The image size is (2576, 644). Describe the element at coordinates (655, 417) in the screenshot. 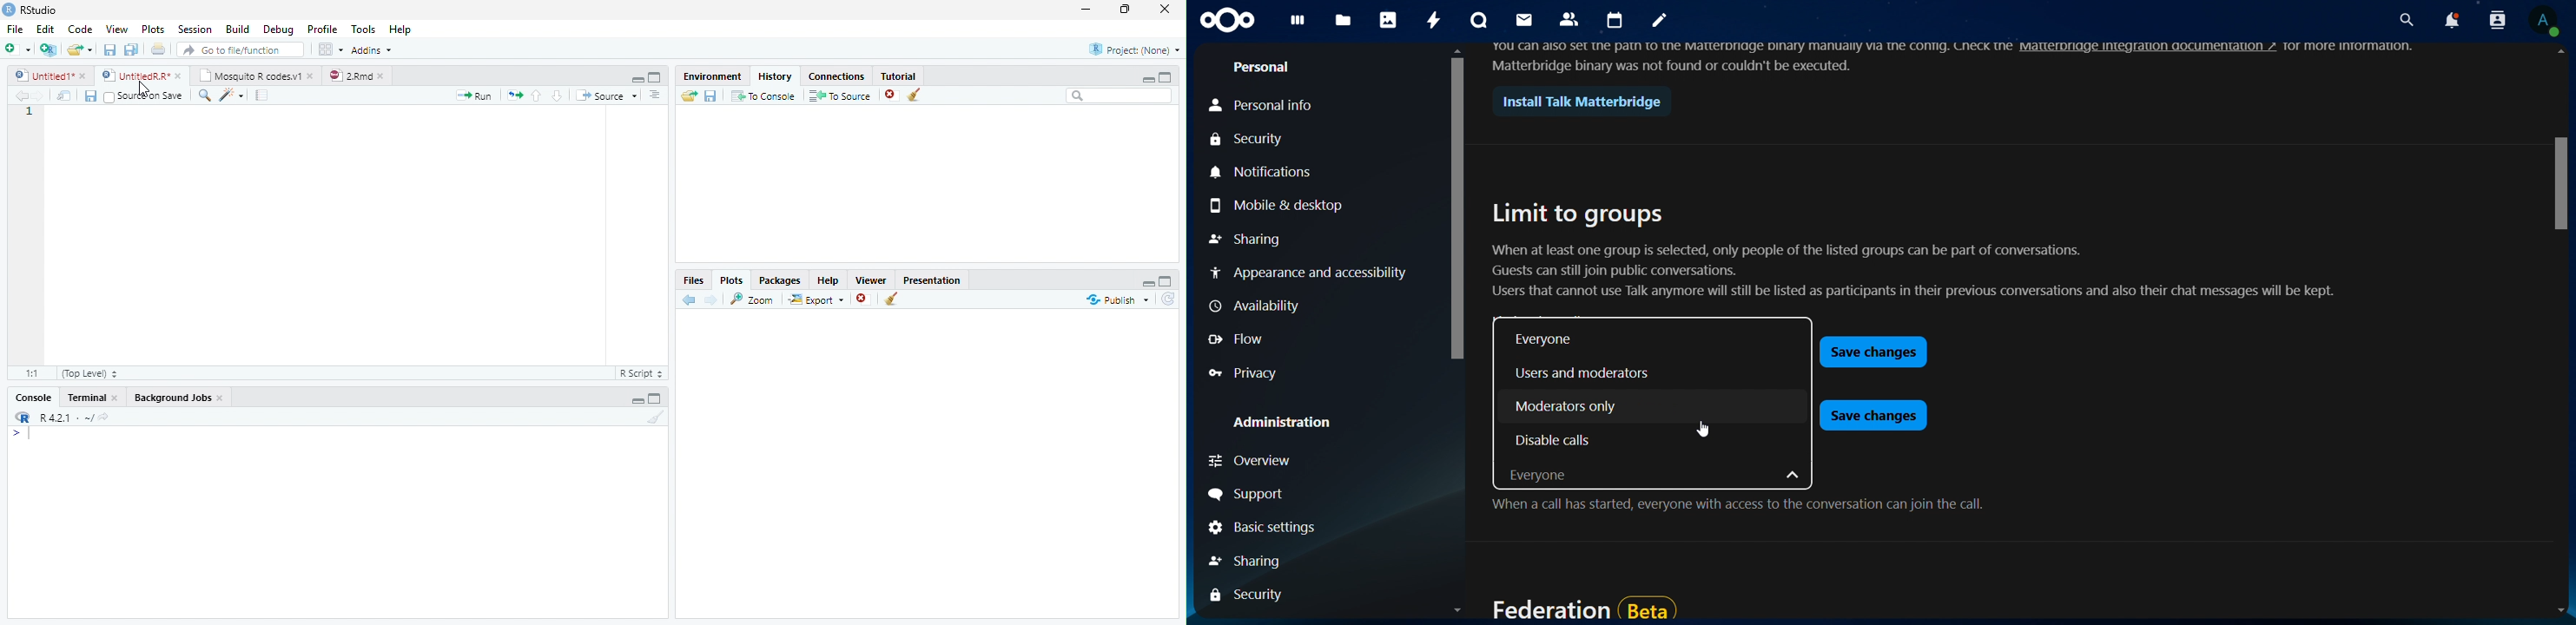

I see `Clear` at that location.